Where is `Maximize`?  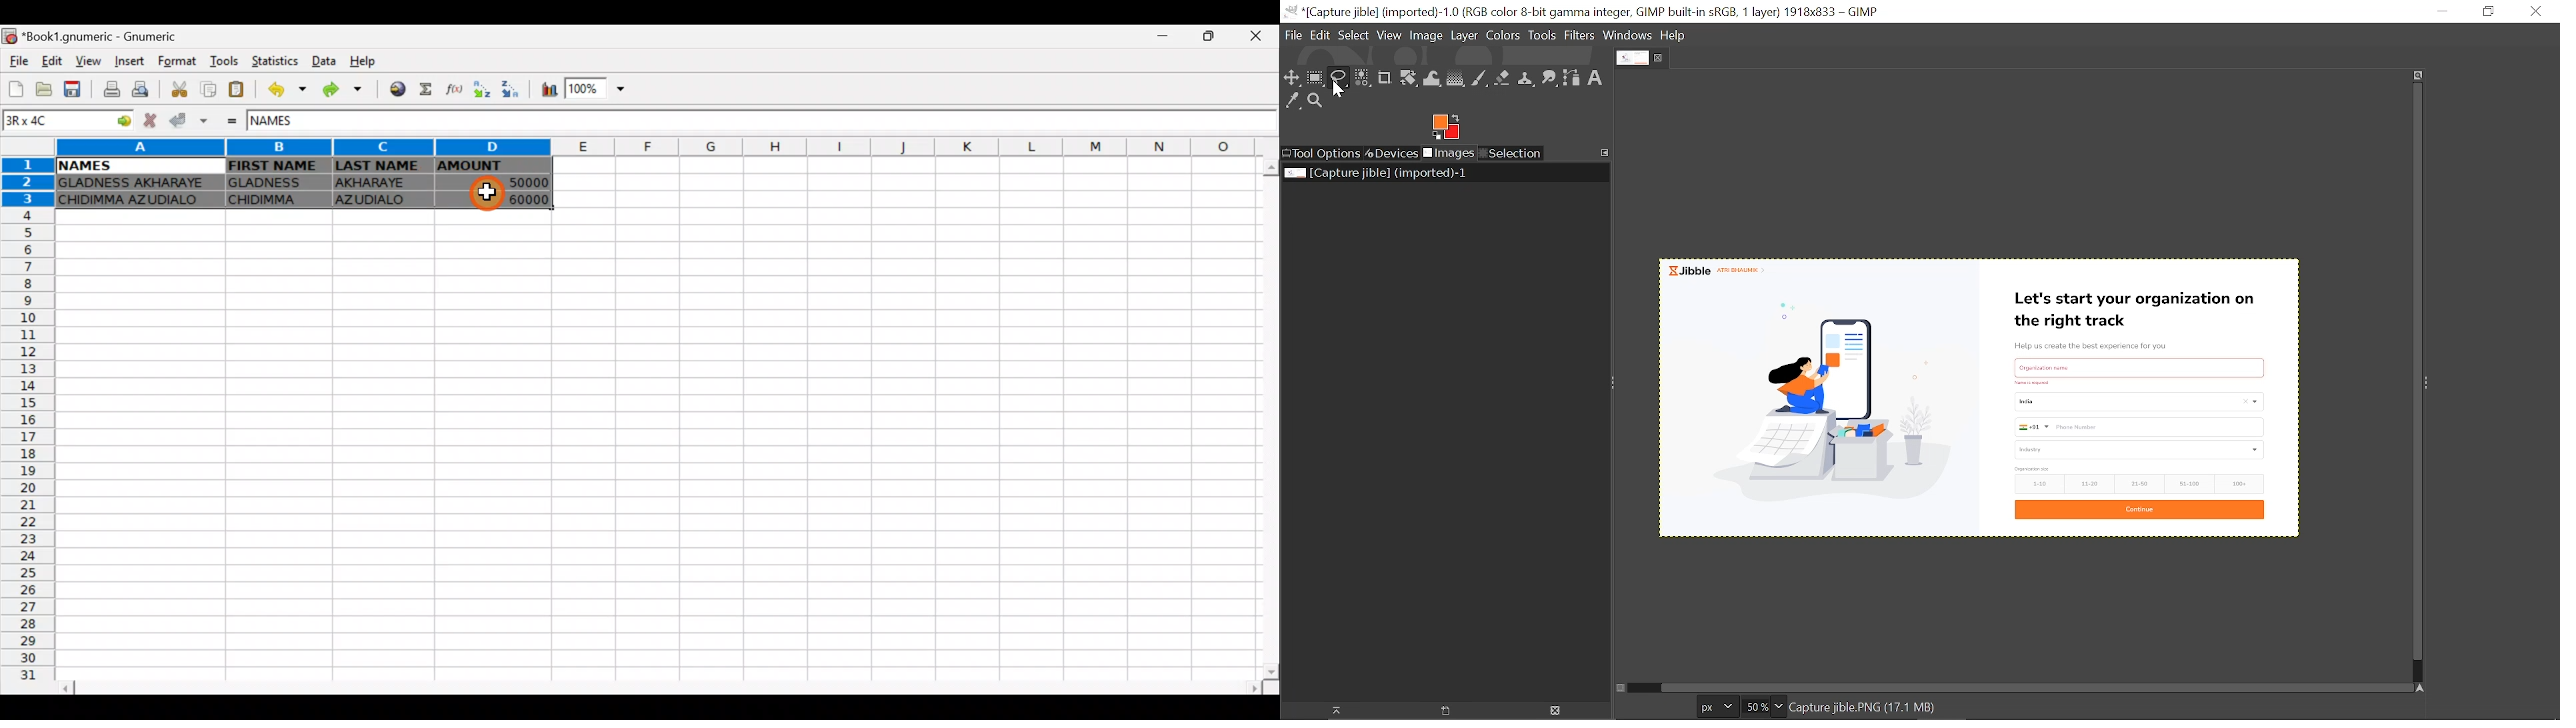 Maximize is located at coordinates (1212, 37).